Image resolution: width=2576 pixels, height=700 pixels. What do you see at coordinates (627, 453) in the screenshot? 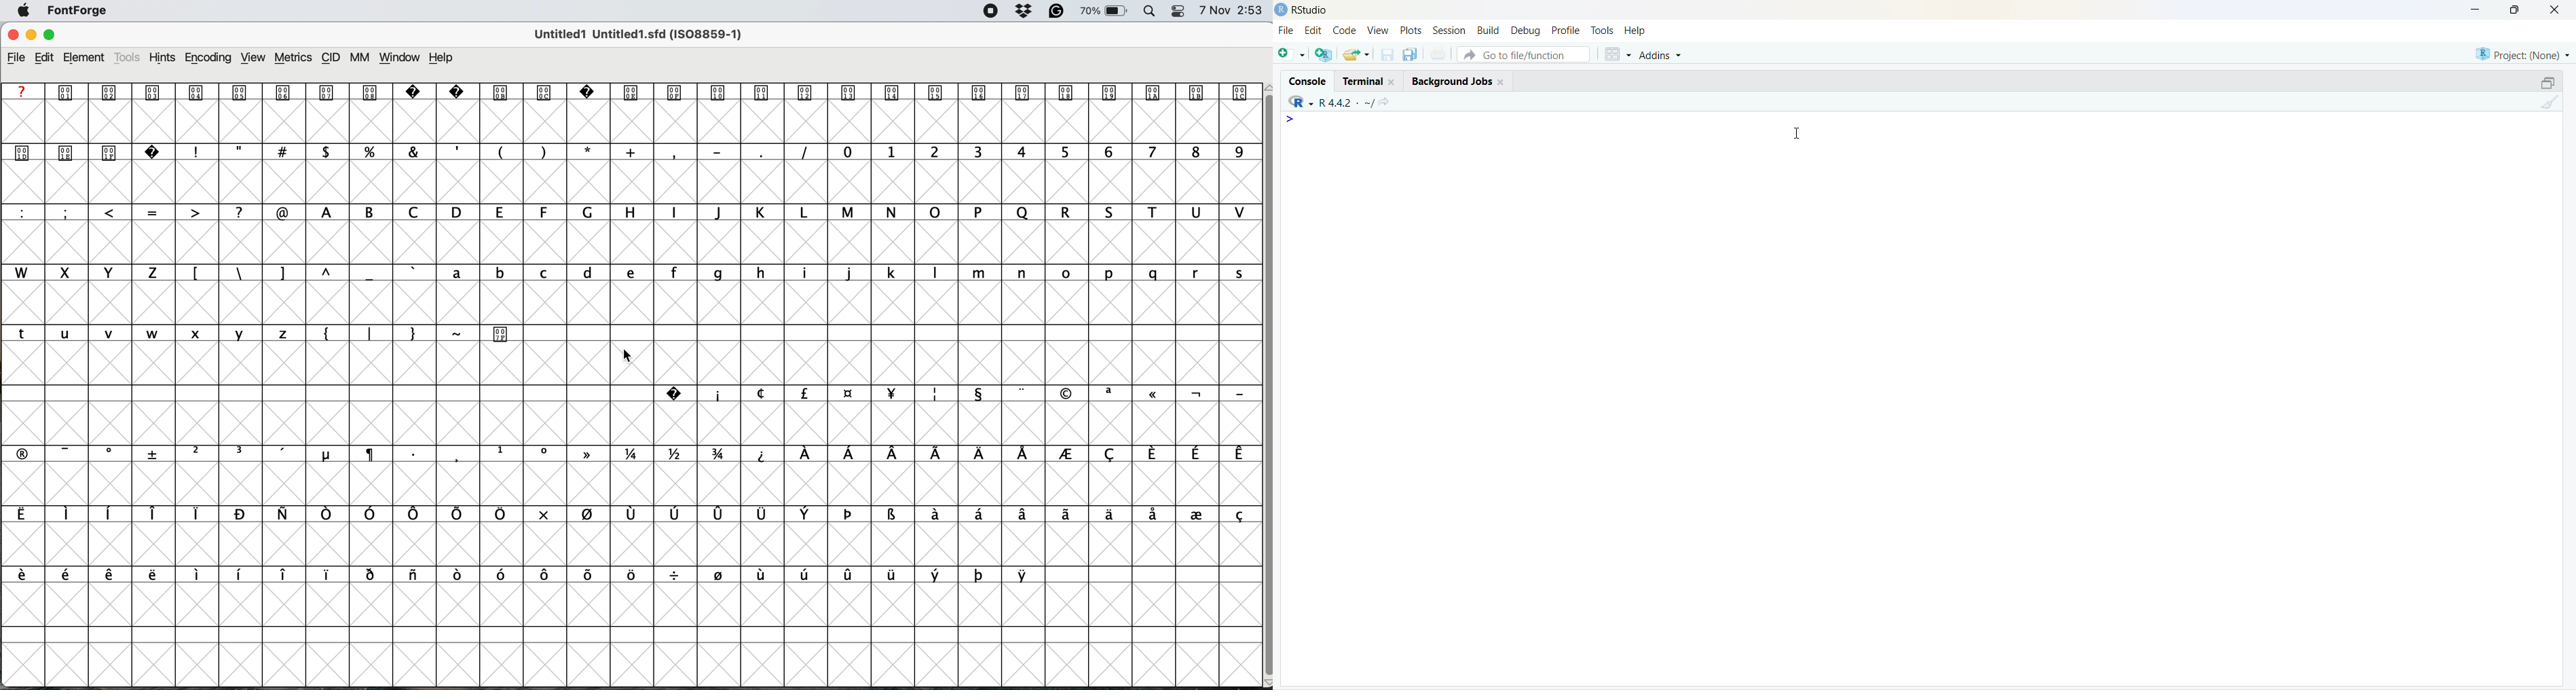
I see `special characters` at bounding box center [627, 453].